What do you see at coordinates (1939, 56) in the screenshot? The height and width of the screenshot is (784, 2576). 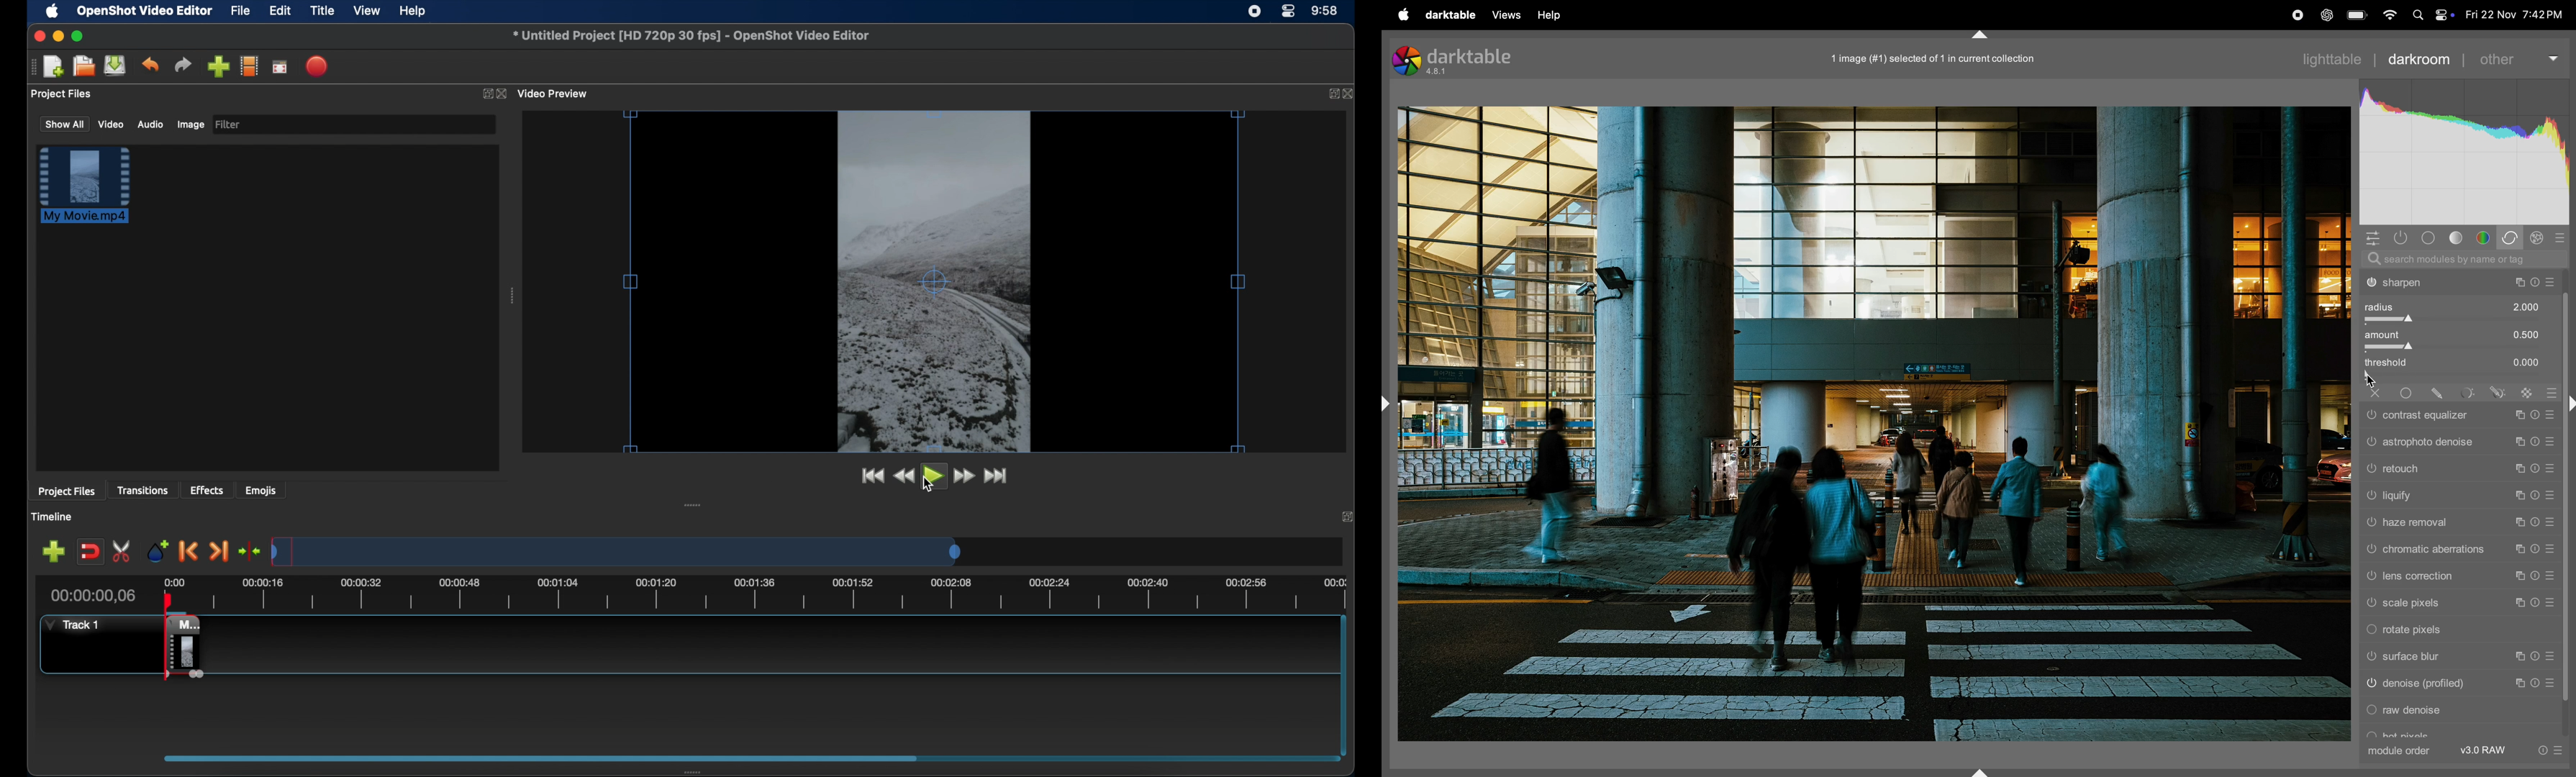 I see `1 image` at bounding box center [1939, 56].